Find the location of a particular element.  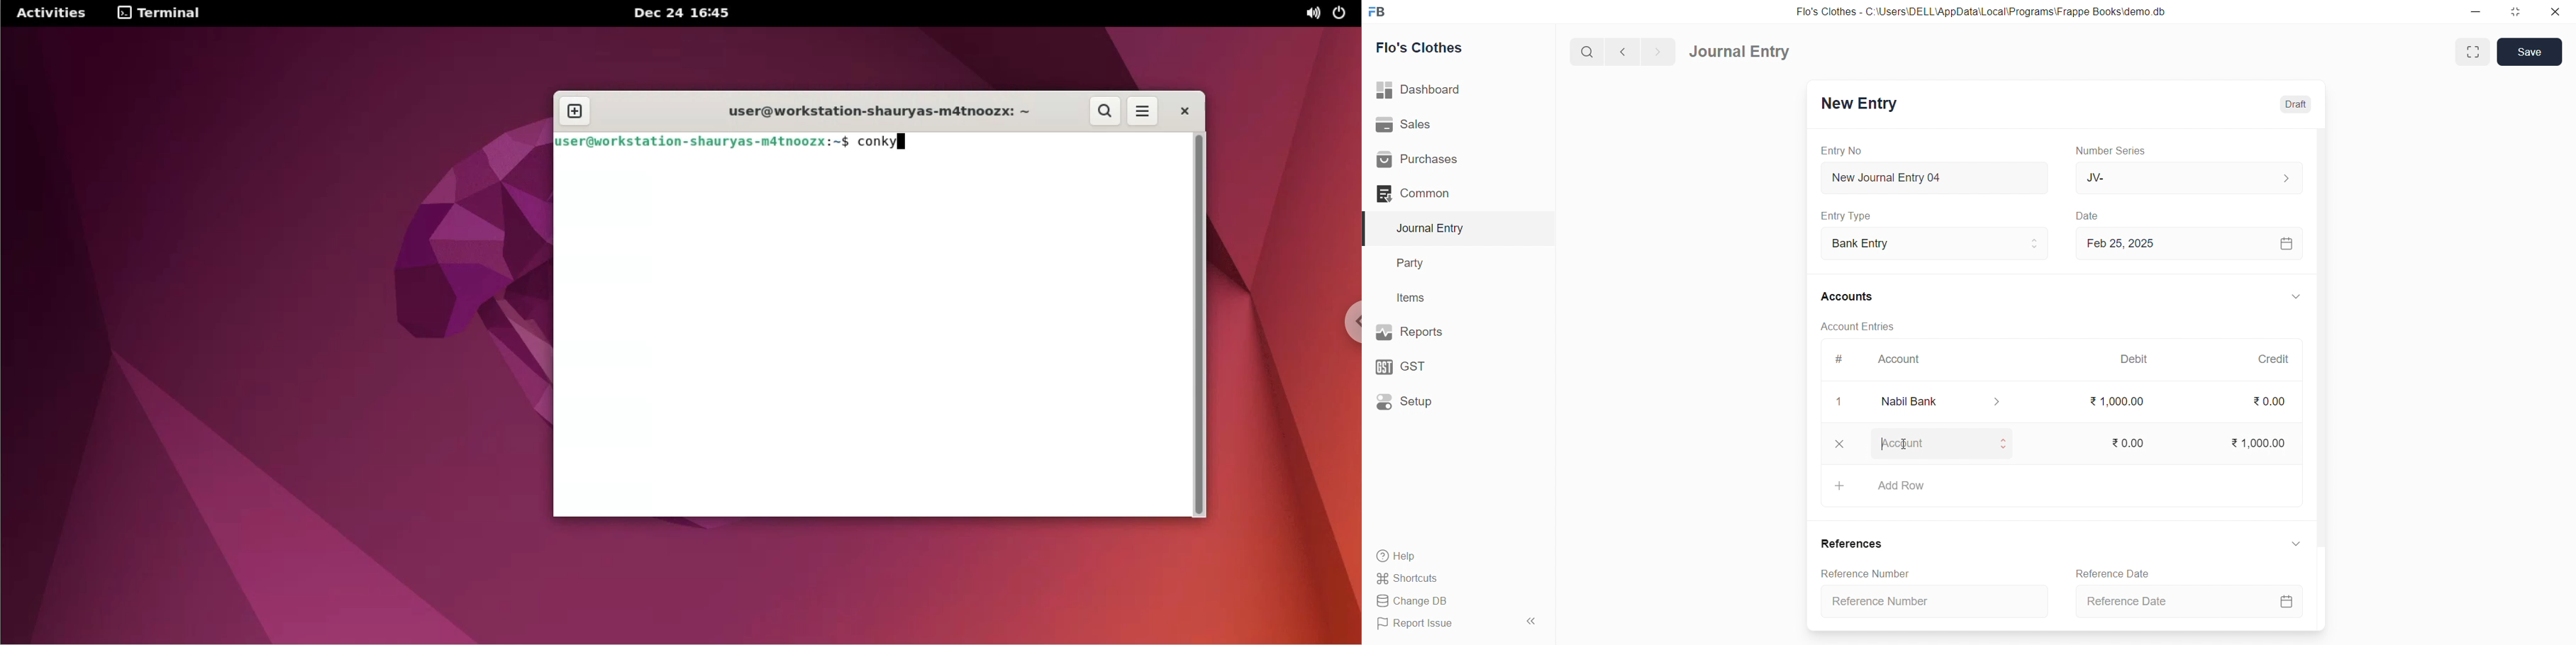

Account Entries is located at coordinates (1857, 326).